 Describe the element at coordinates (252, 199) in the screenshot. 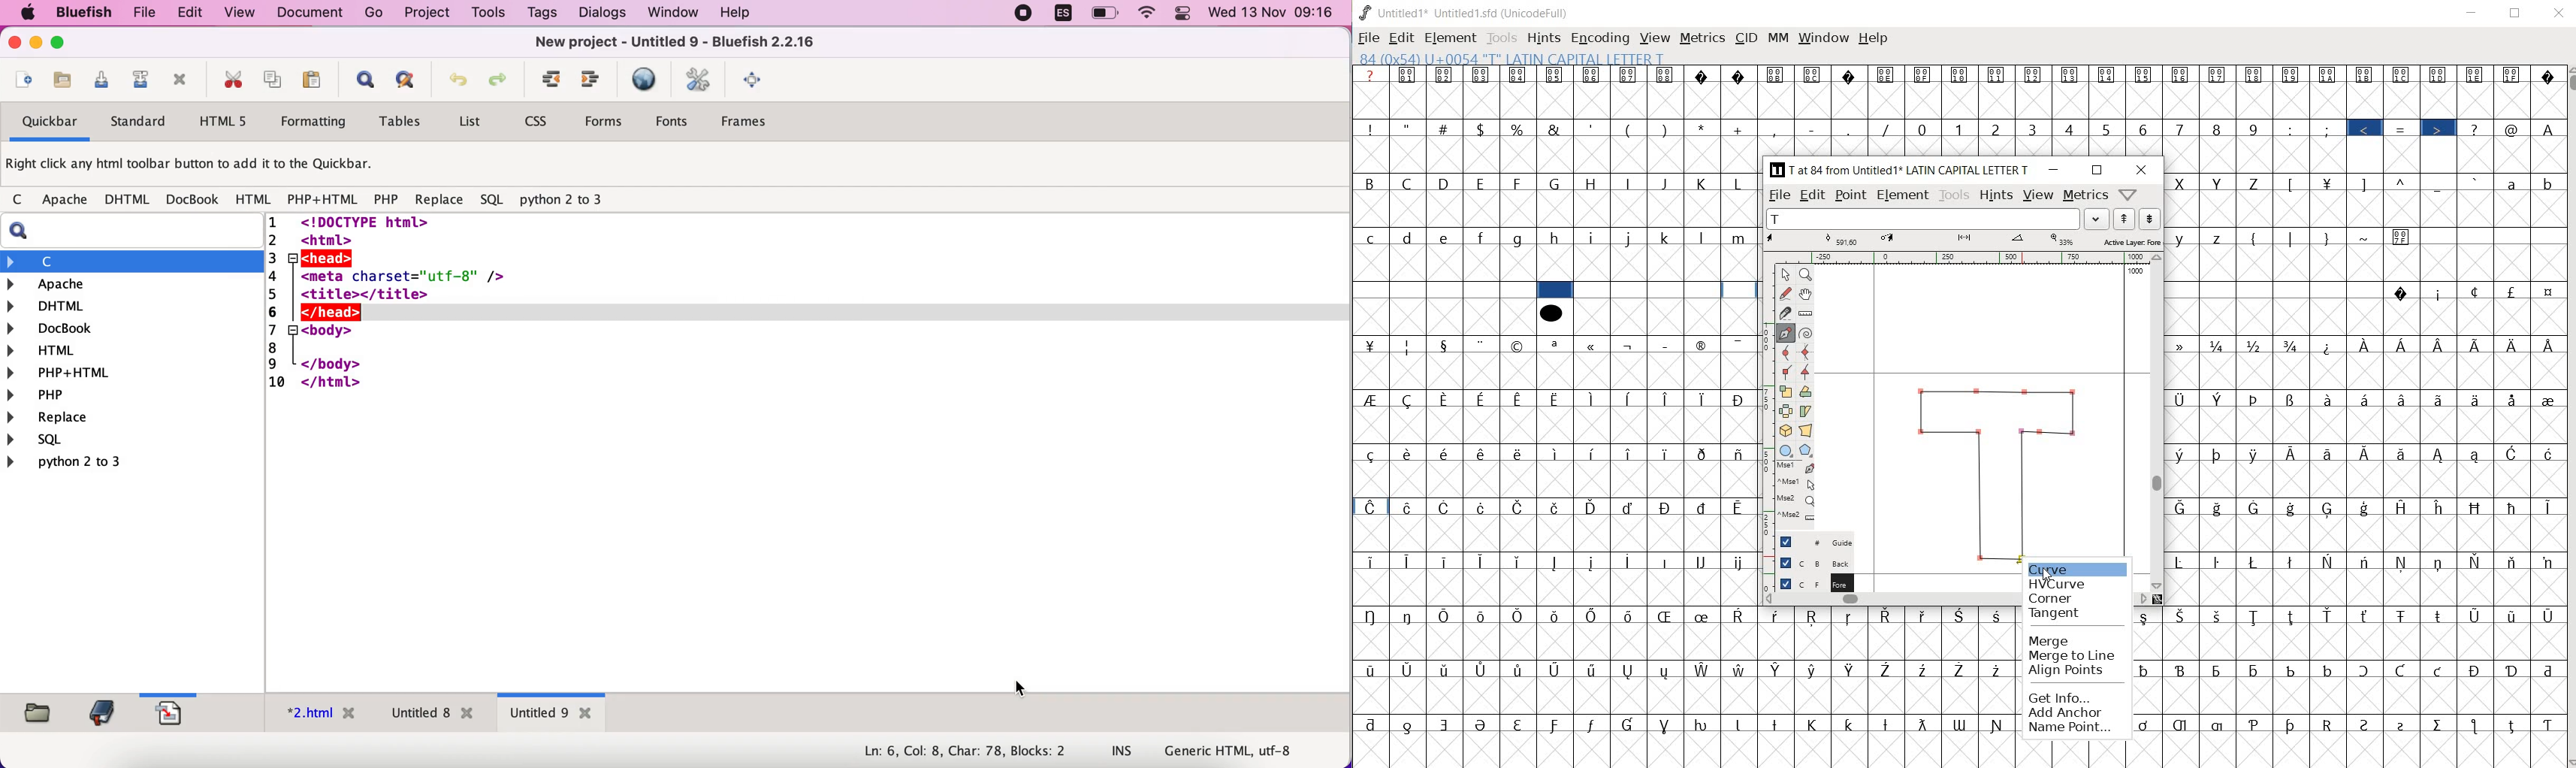

I see `html` at that location.